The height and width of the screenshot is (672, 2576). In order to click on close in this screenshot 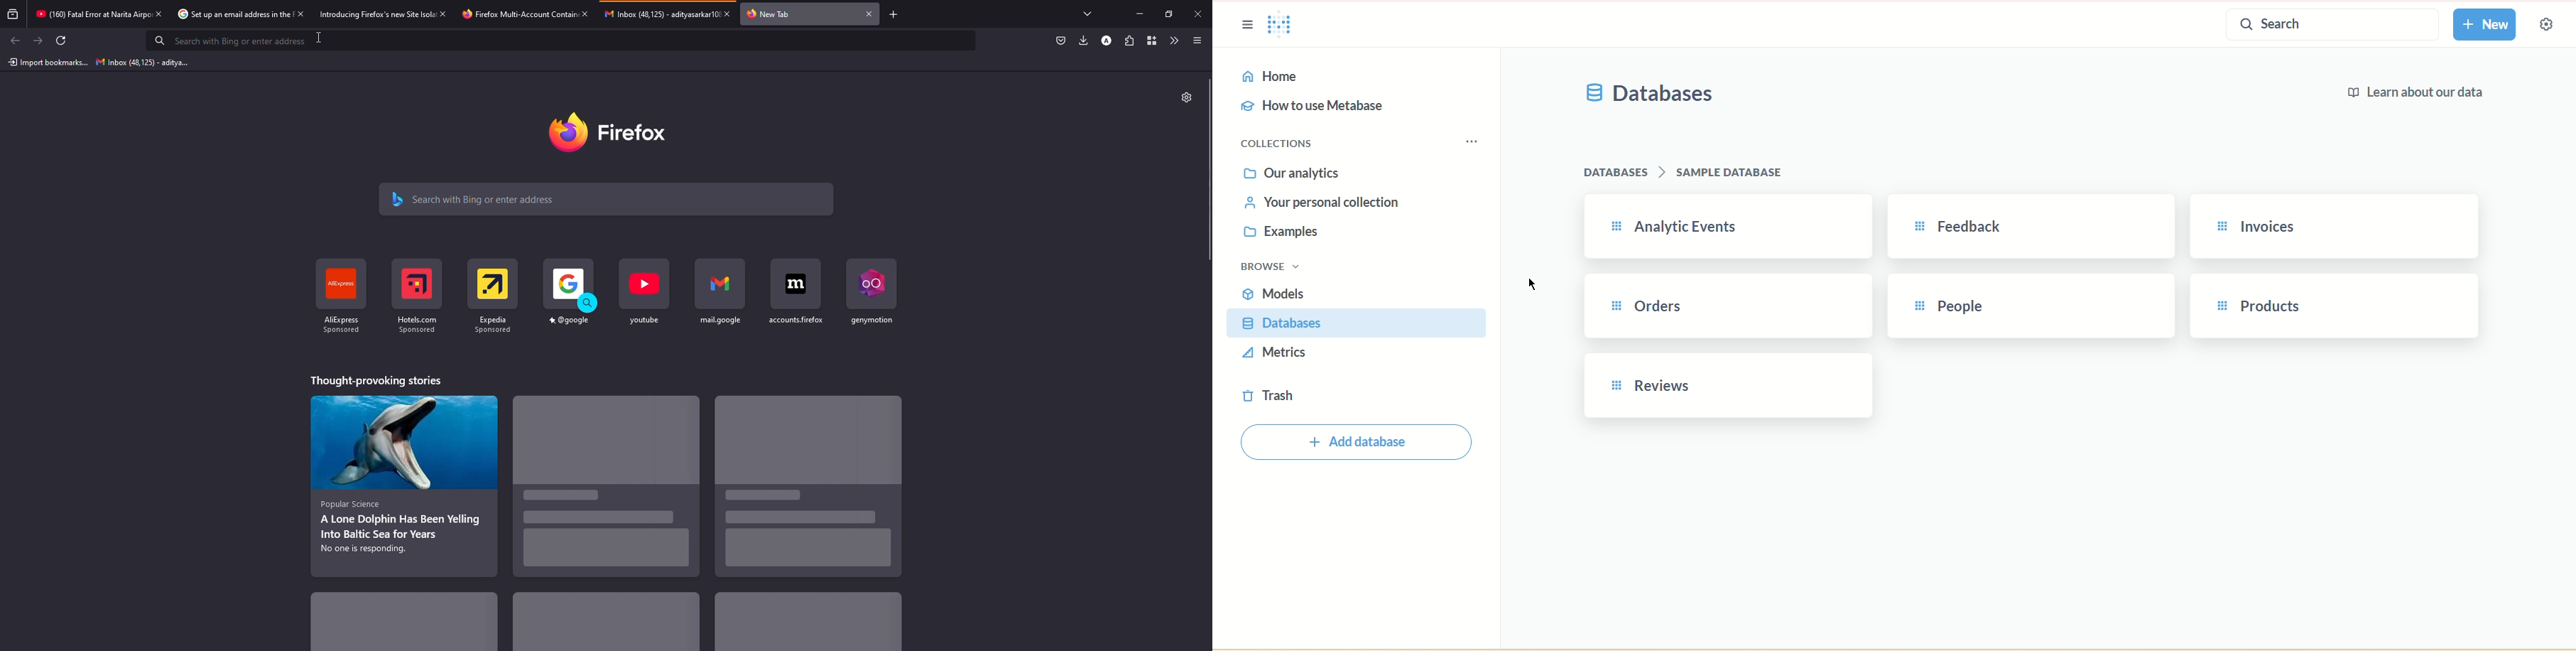, I will do `click(443, 13)`.